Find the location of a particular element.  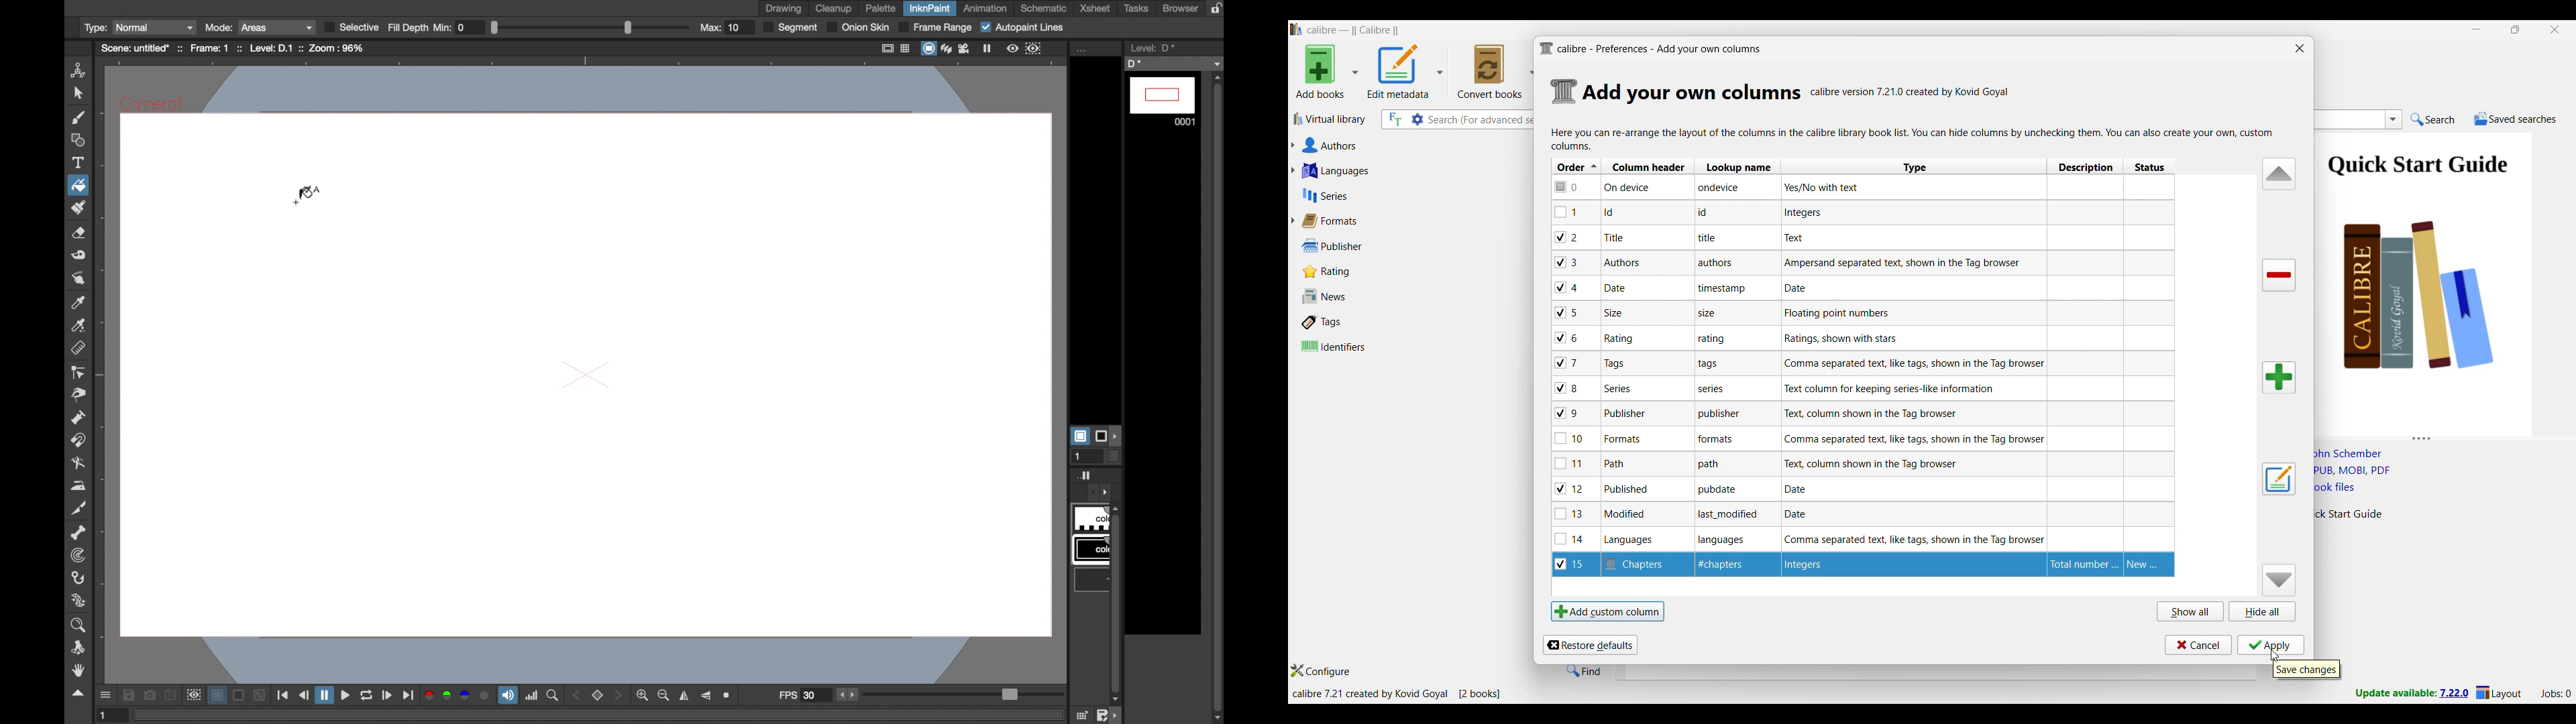

zoom is located at coordinates (729, 696).